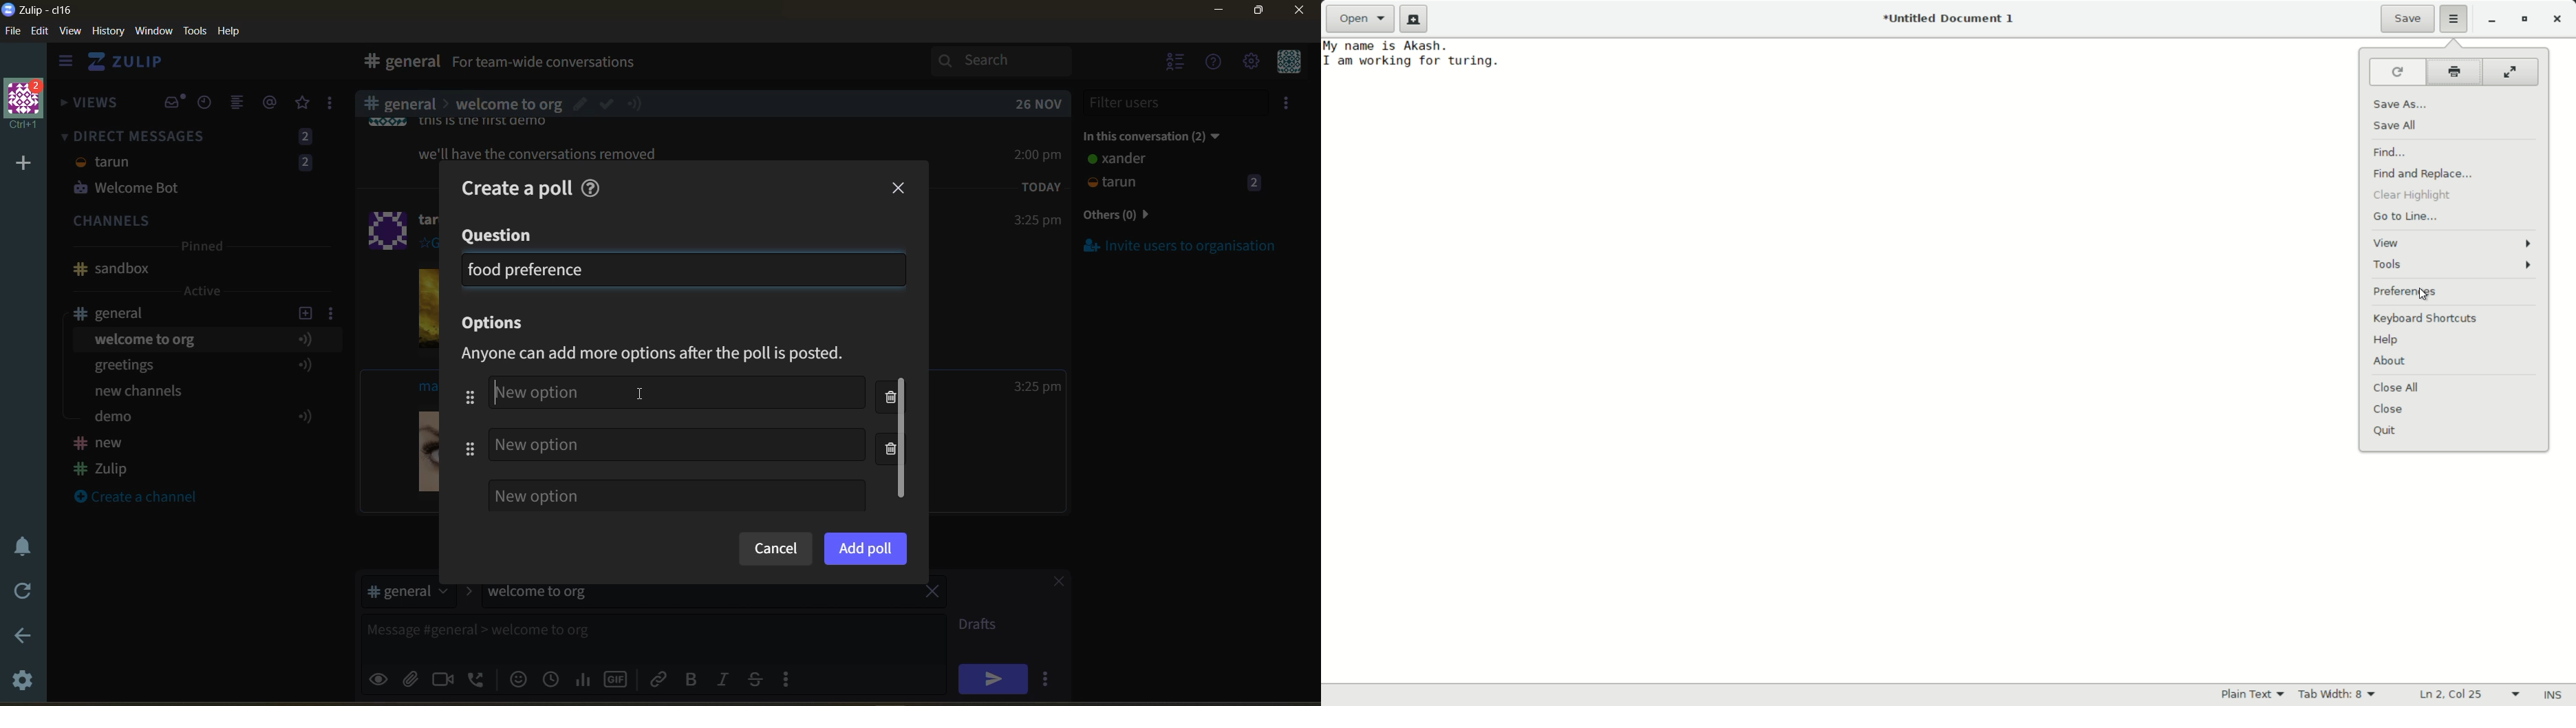 This screenshot has width=2576, height=728. Describe the element at coordinates (1049, 678) in the screenshot. I see `send options` at that location.